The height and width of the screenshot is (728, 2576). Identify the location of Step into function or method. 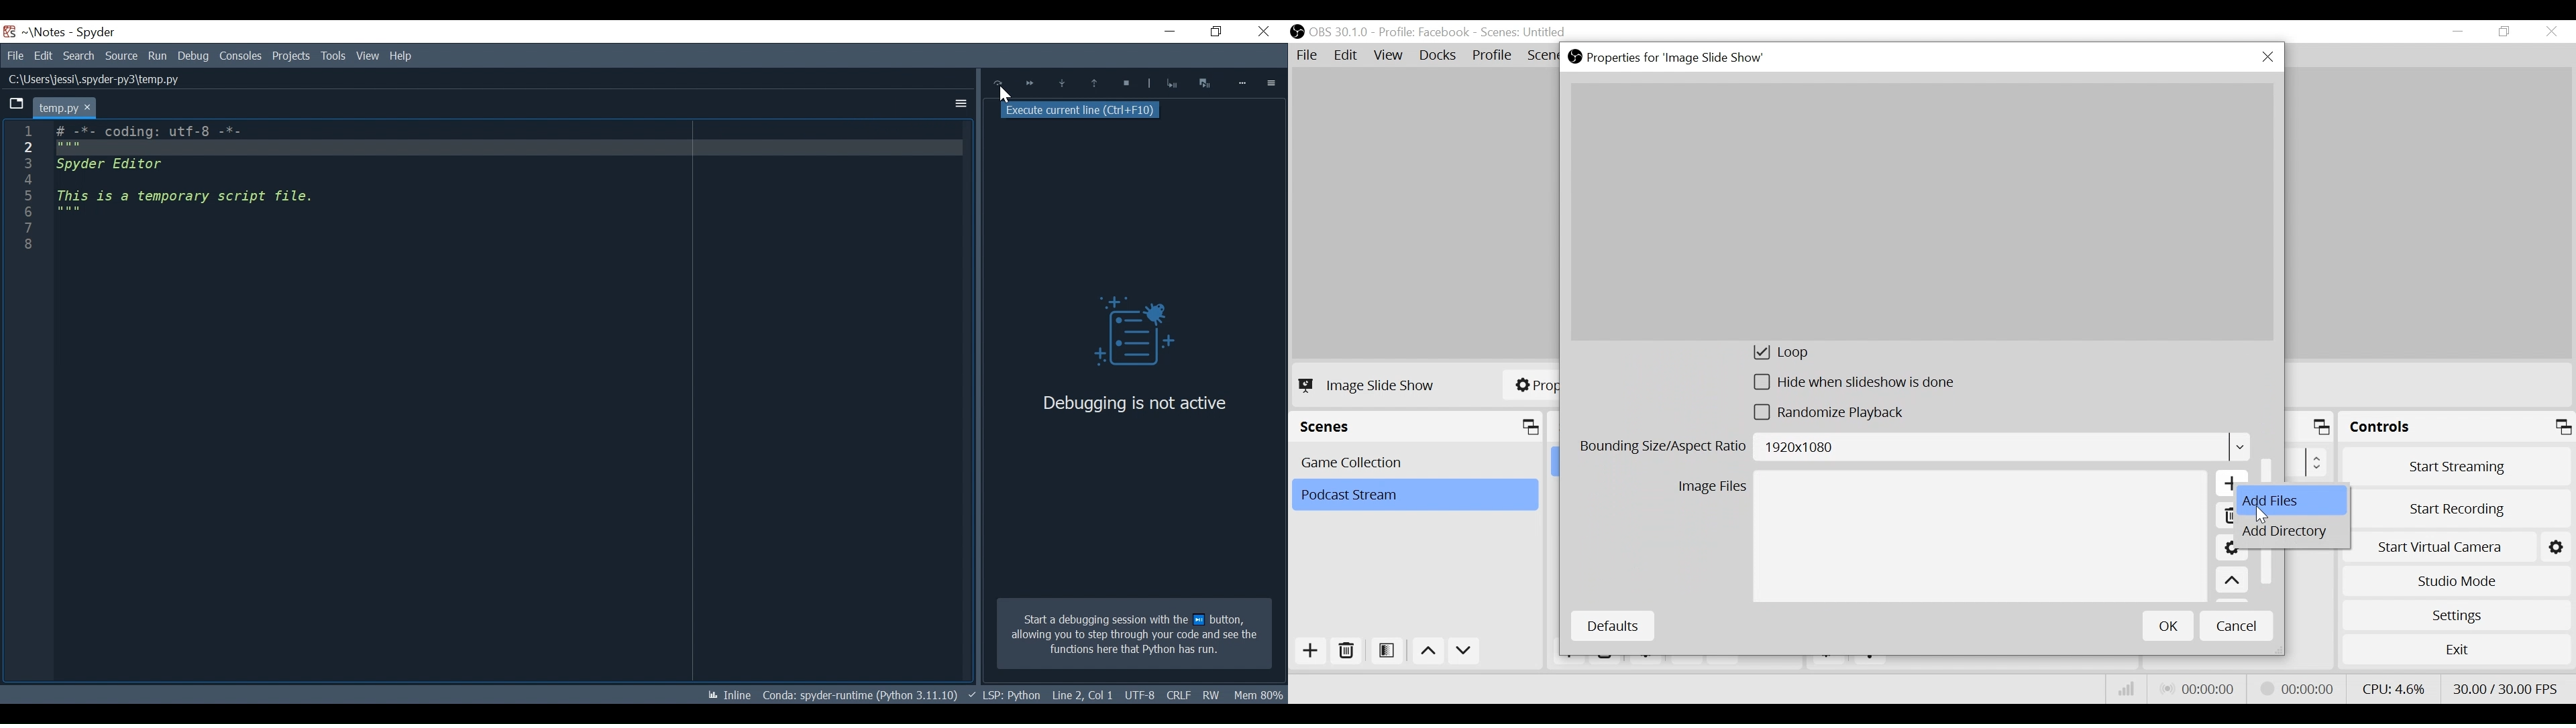
(1062, 84).